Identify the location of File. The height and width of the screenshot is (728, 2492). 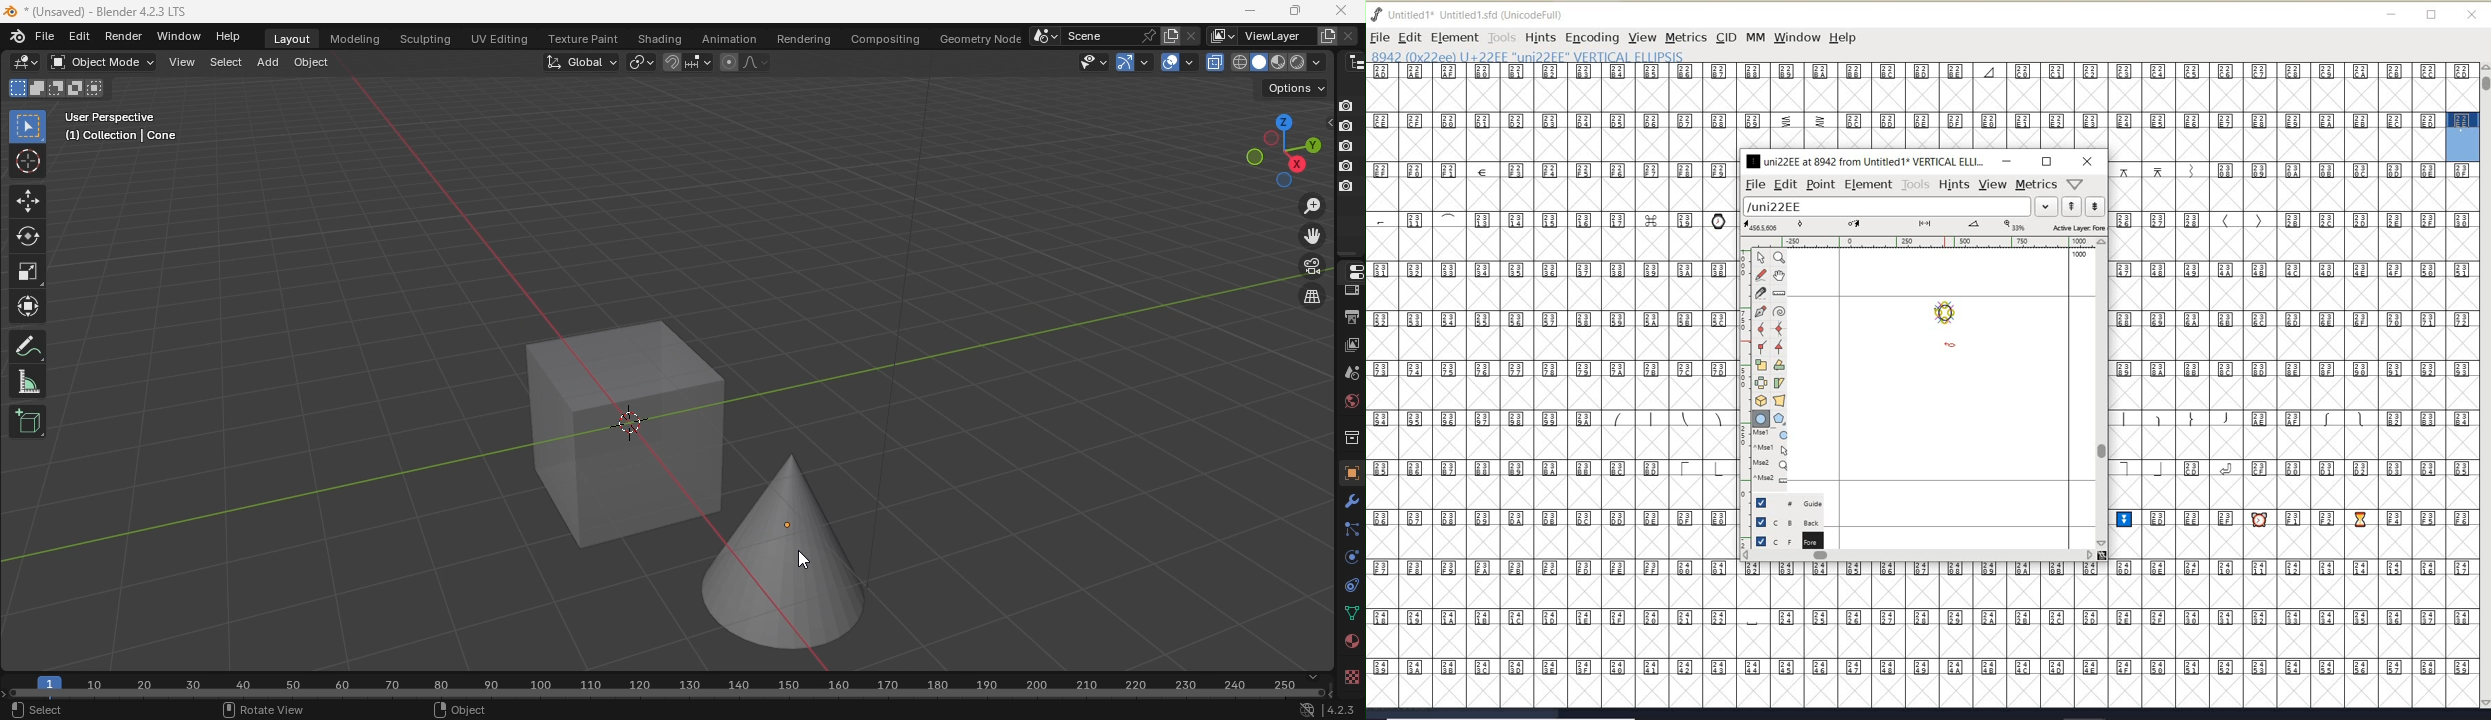
(46, 37).